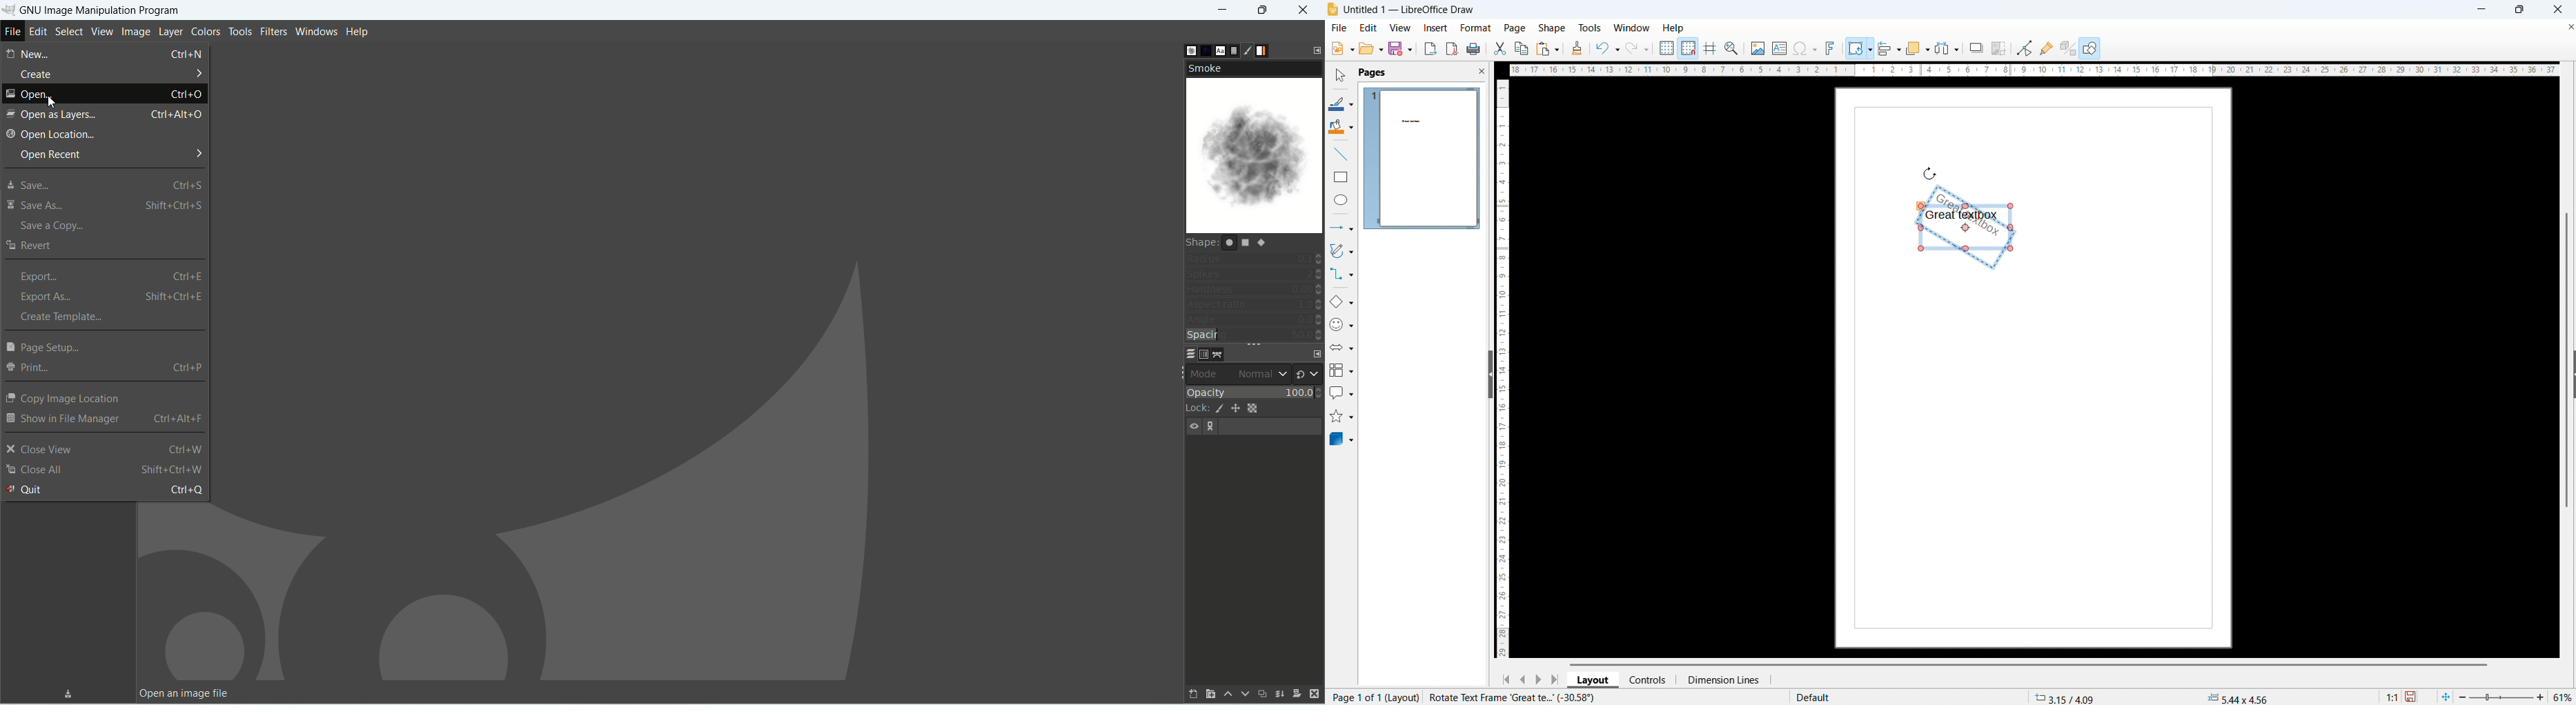 Image resolution: width=2576 pixels, height=728 pixels. I want to click on redo, so click(1638, 48).